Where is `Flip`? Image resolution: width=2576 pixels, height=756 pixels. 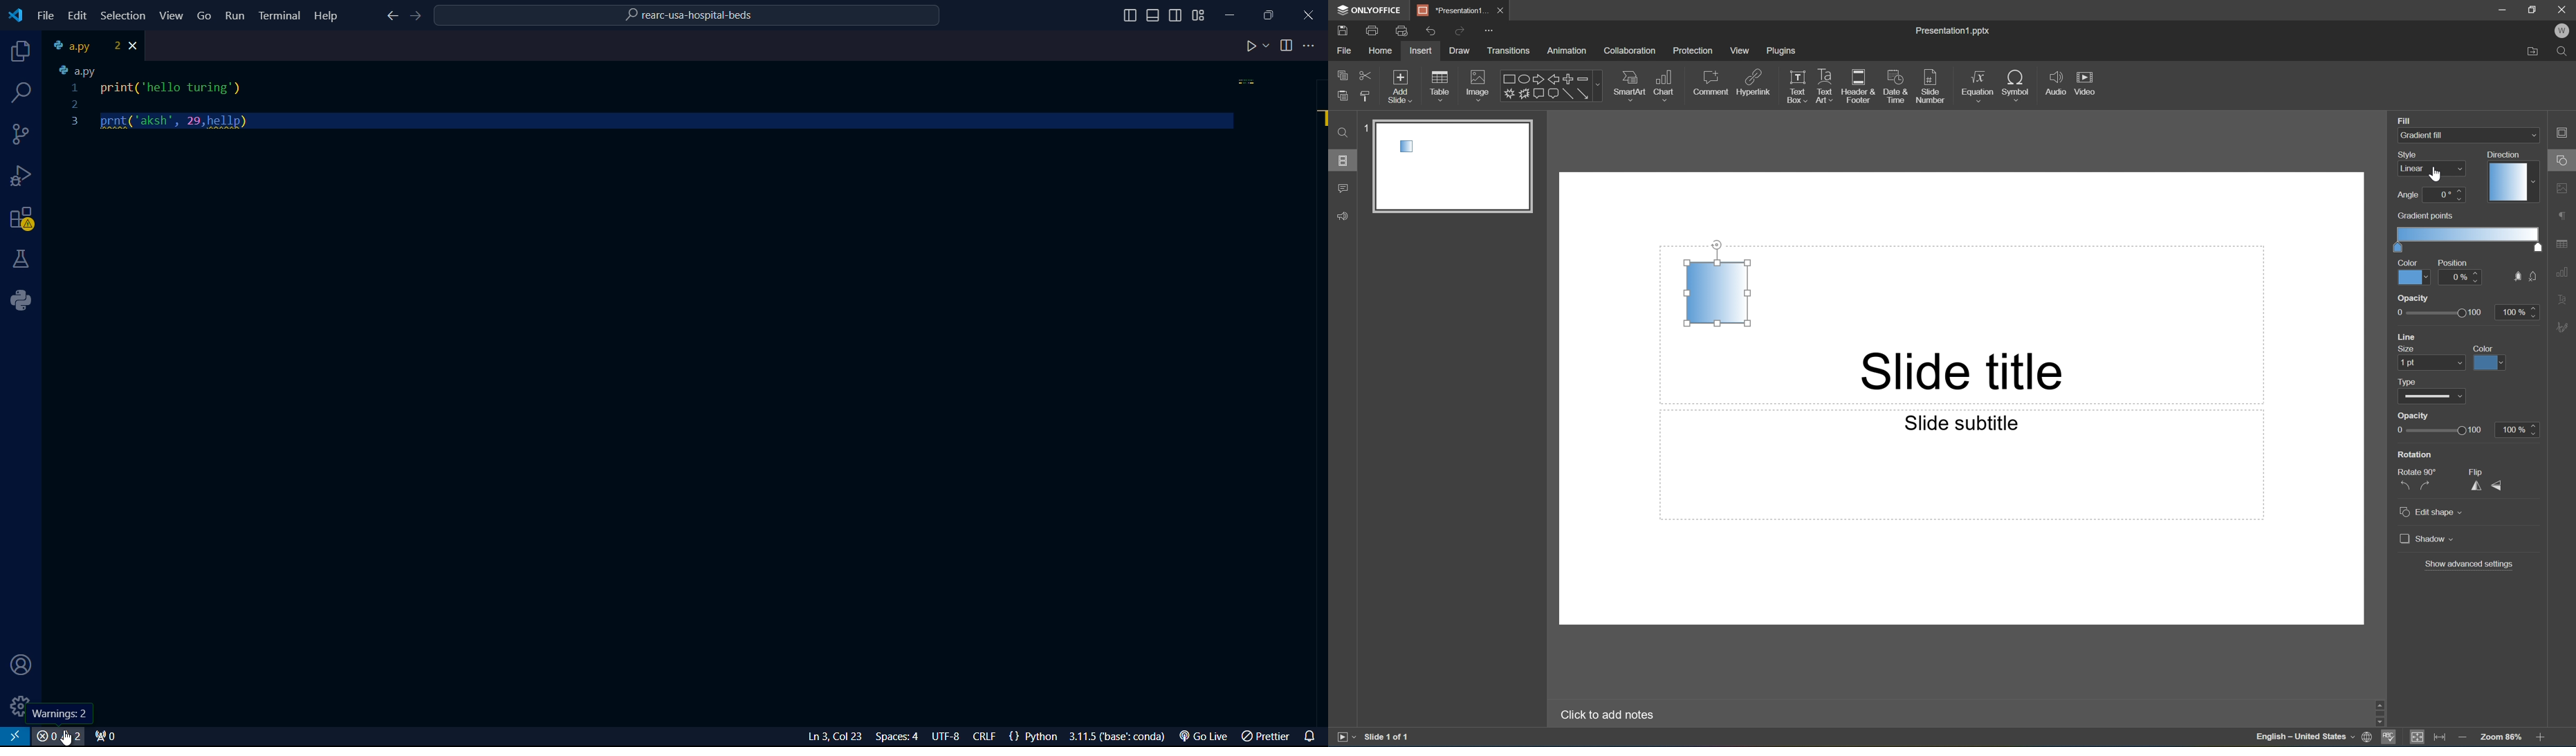
Flip is located at coordinates (2475, 470).